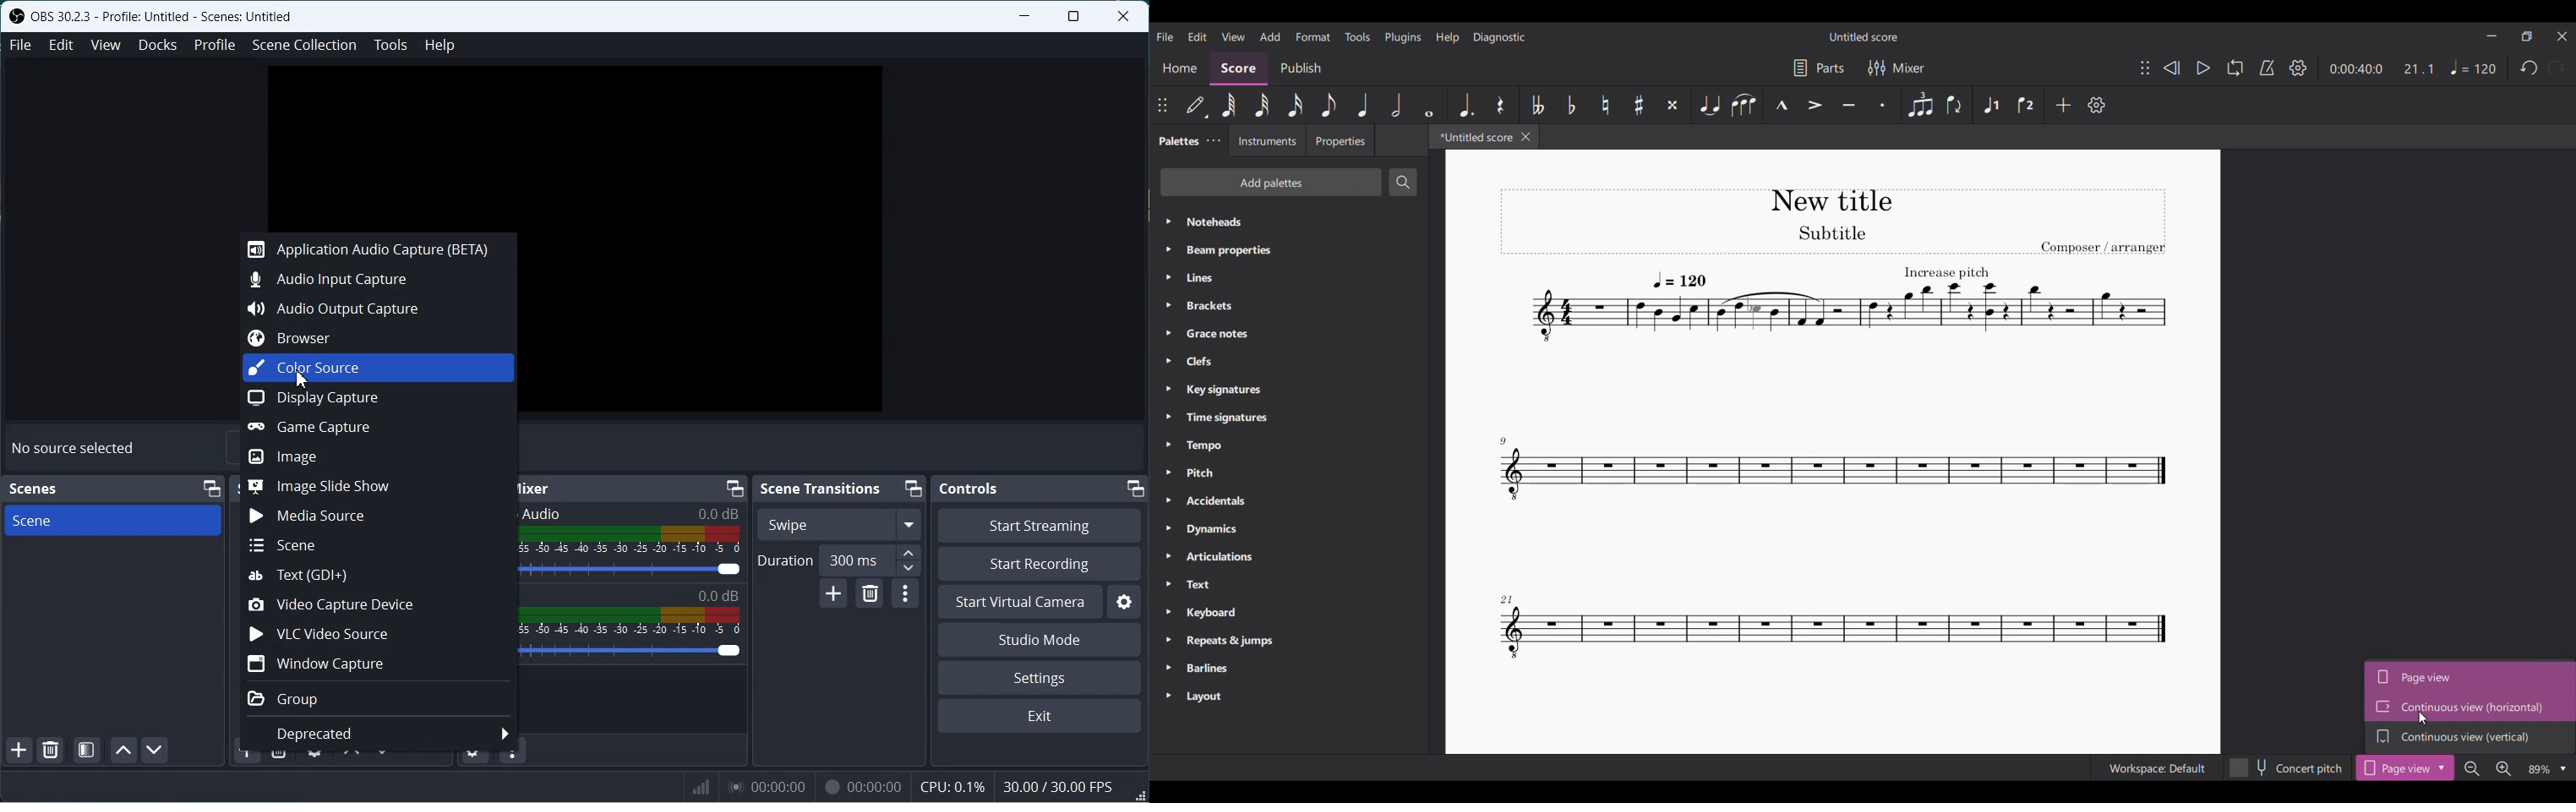 The image size is (2576, 812). I want to click on Layout, so click(1288, 697).